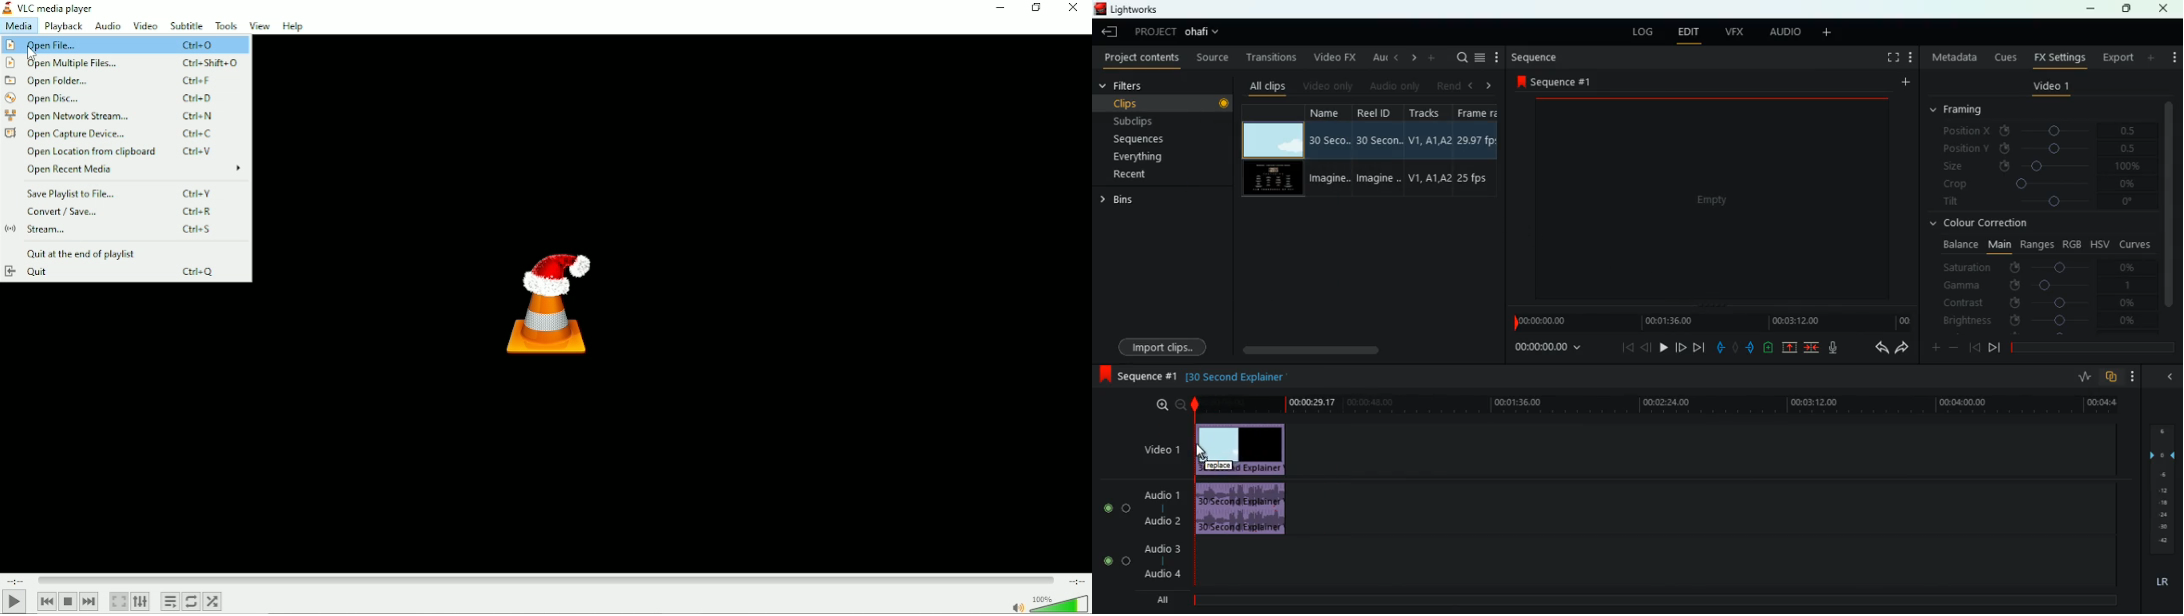  Describe the element at coordinates (1113, 530) in the screenshot. I see `radio button` at that location.